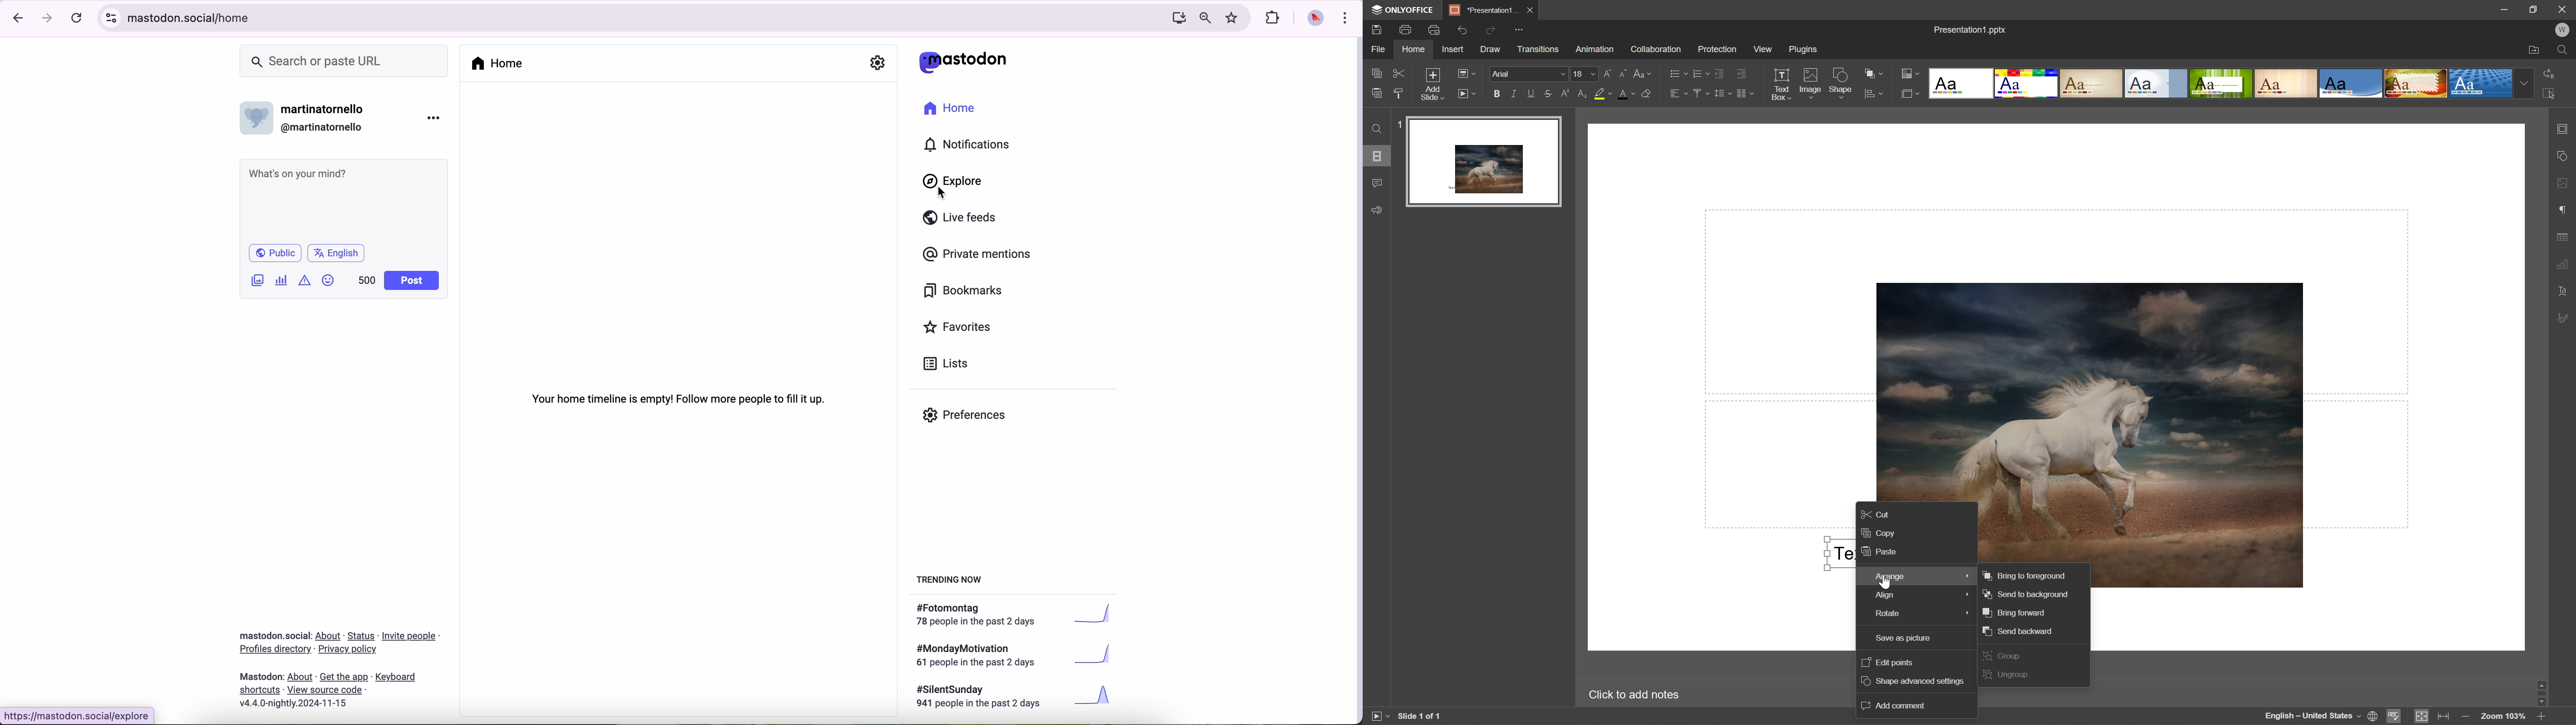 Image resolution: width=2576 pixels, height=728 pixels. I want to click on Subscript, so click(1567, 94).